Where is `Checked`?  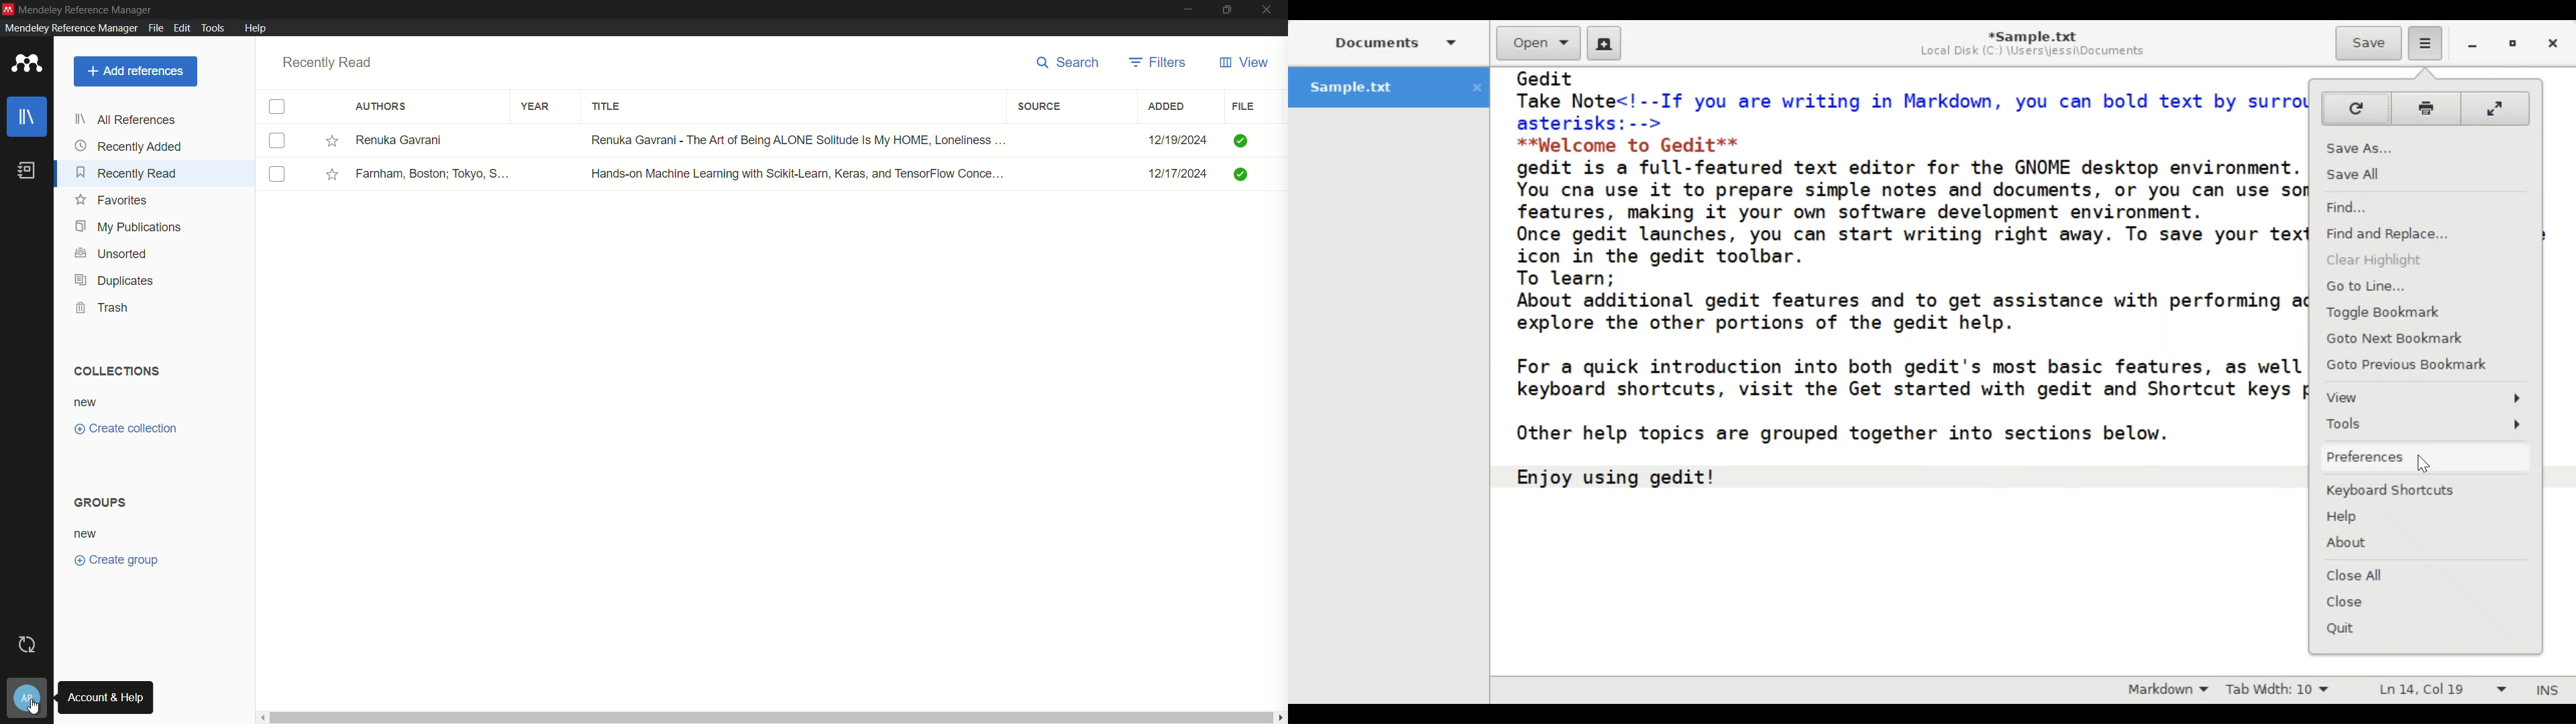 Checked is located at coordinates (1240, 172).